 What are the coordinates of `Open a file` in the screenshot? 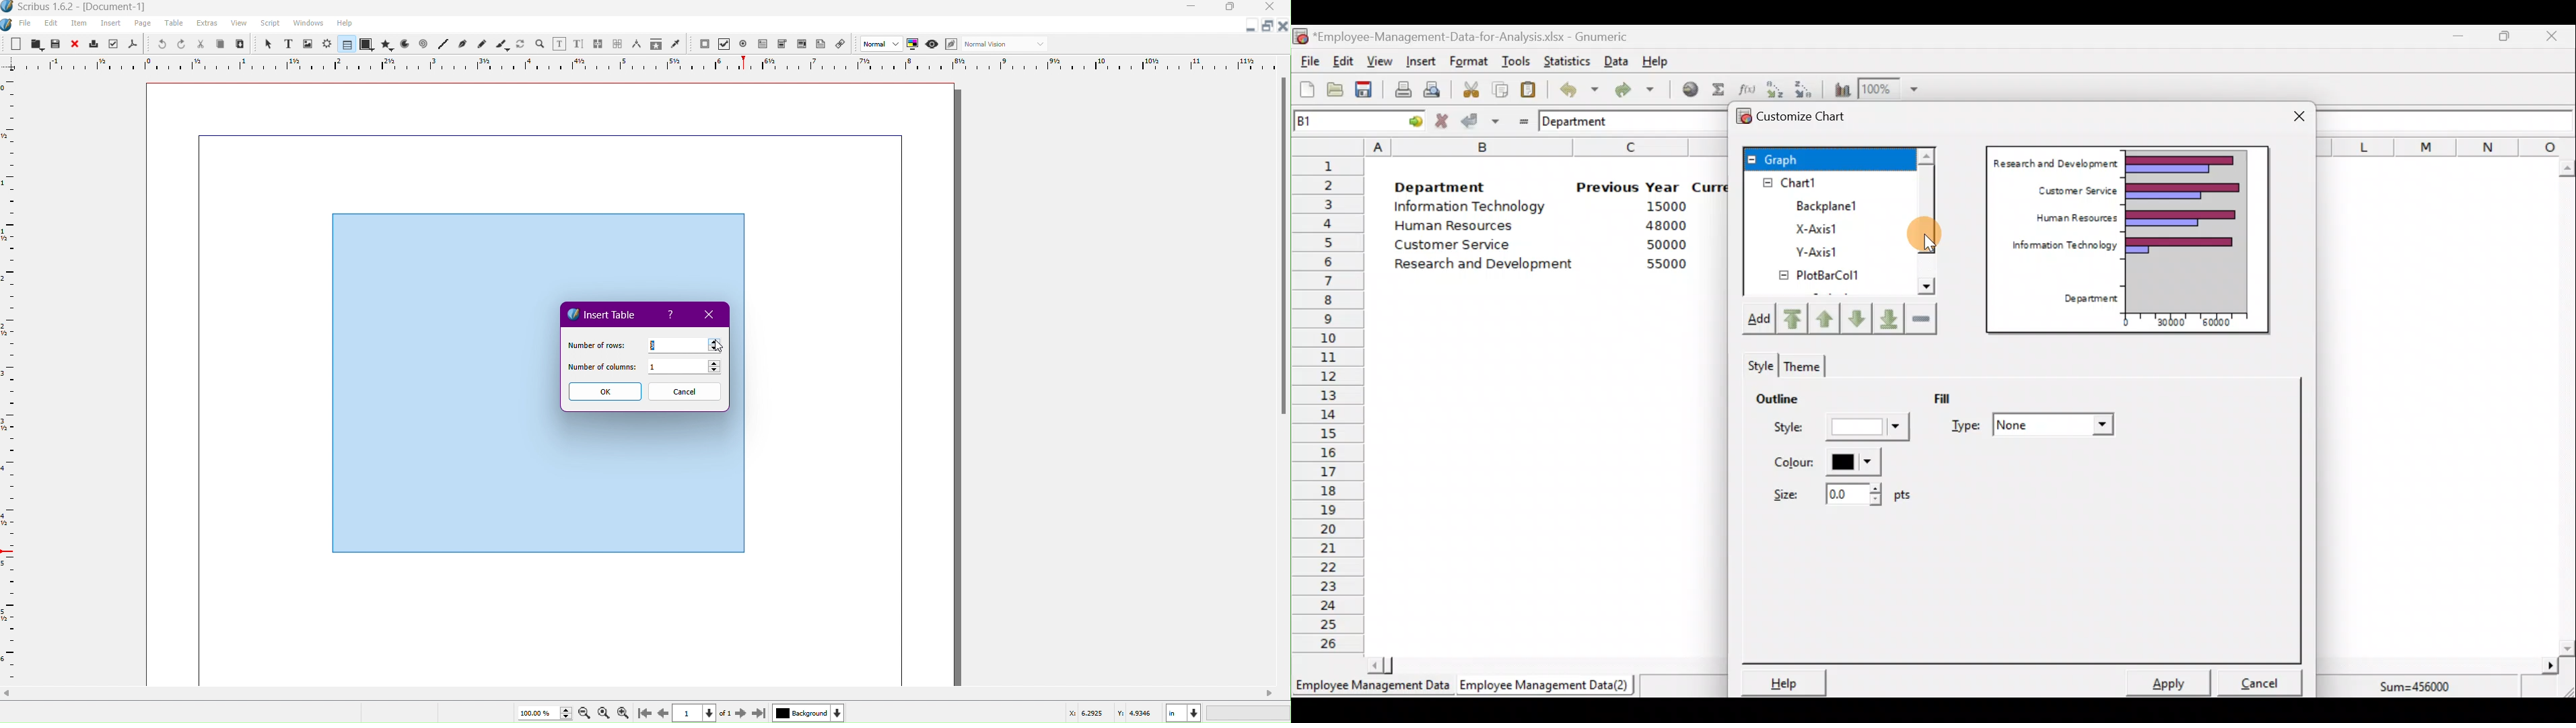 It's located at (1339, 91).